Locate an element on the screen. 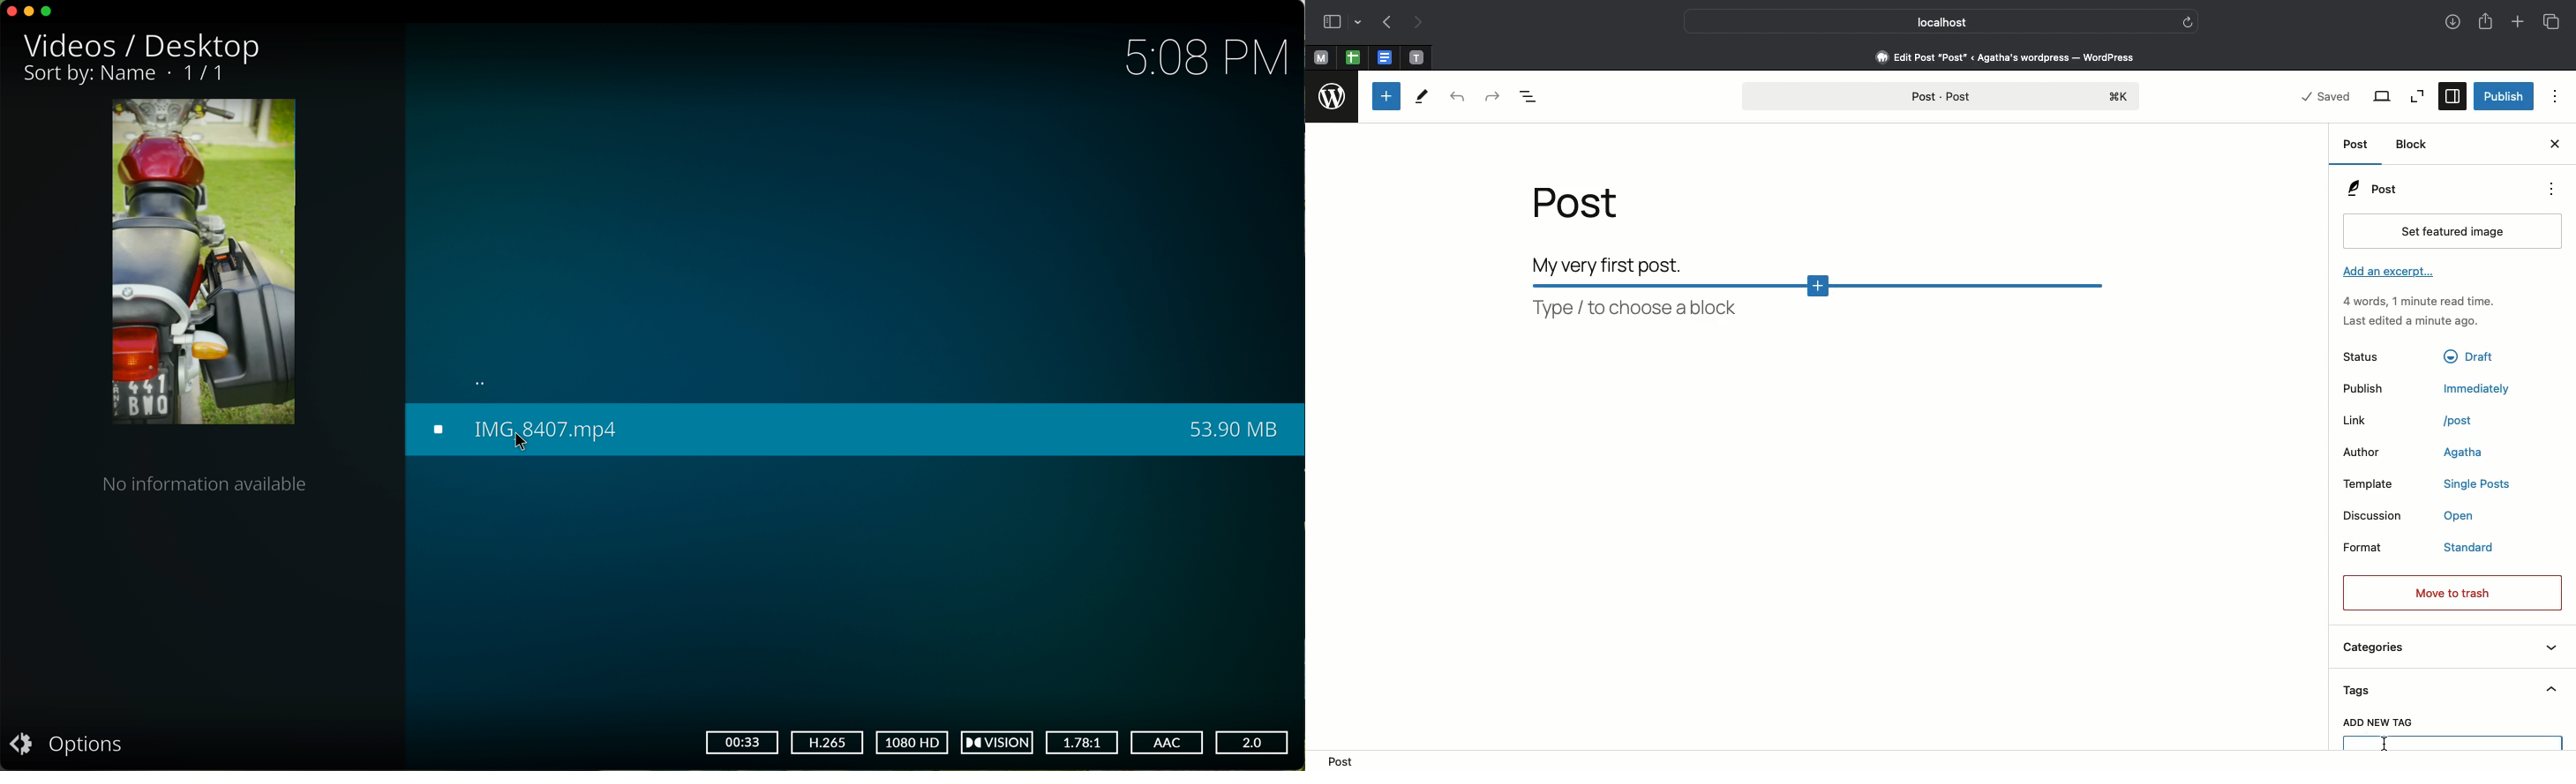 This screenshot has width=2576, height=784. vision is located at coordinates (1001, 743).